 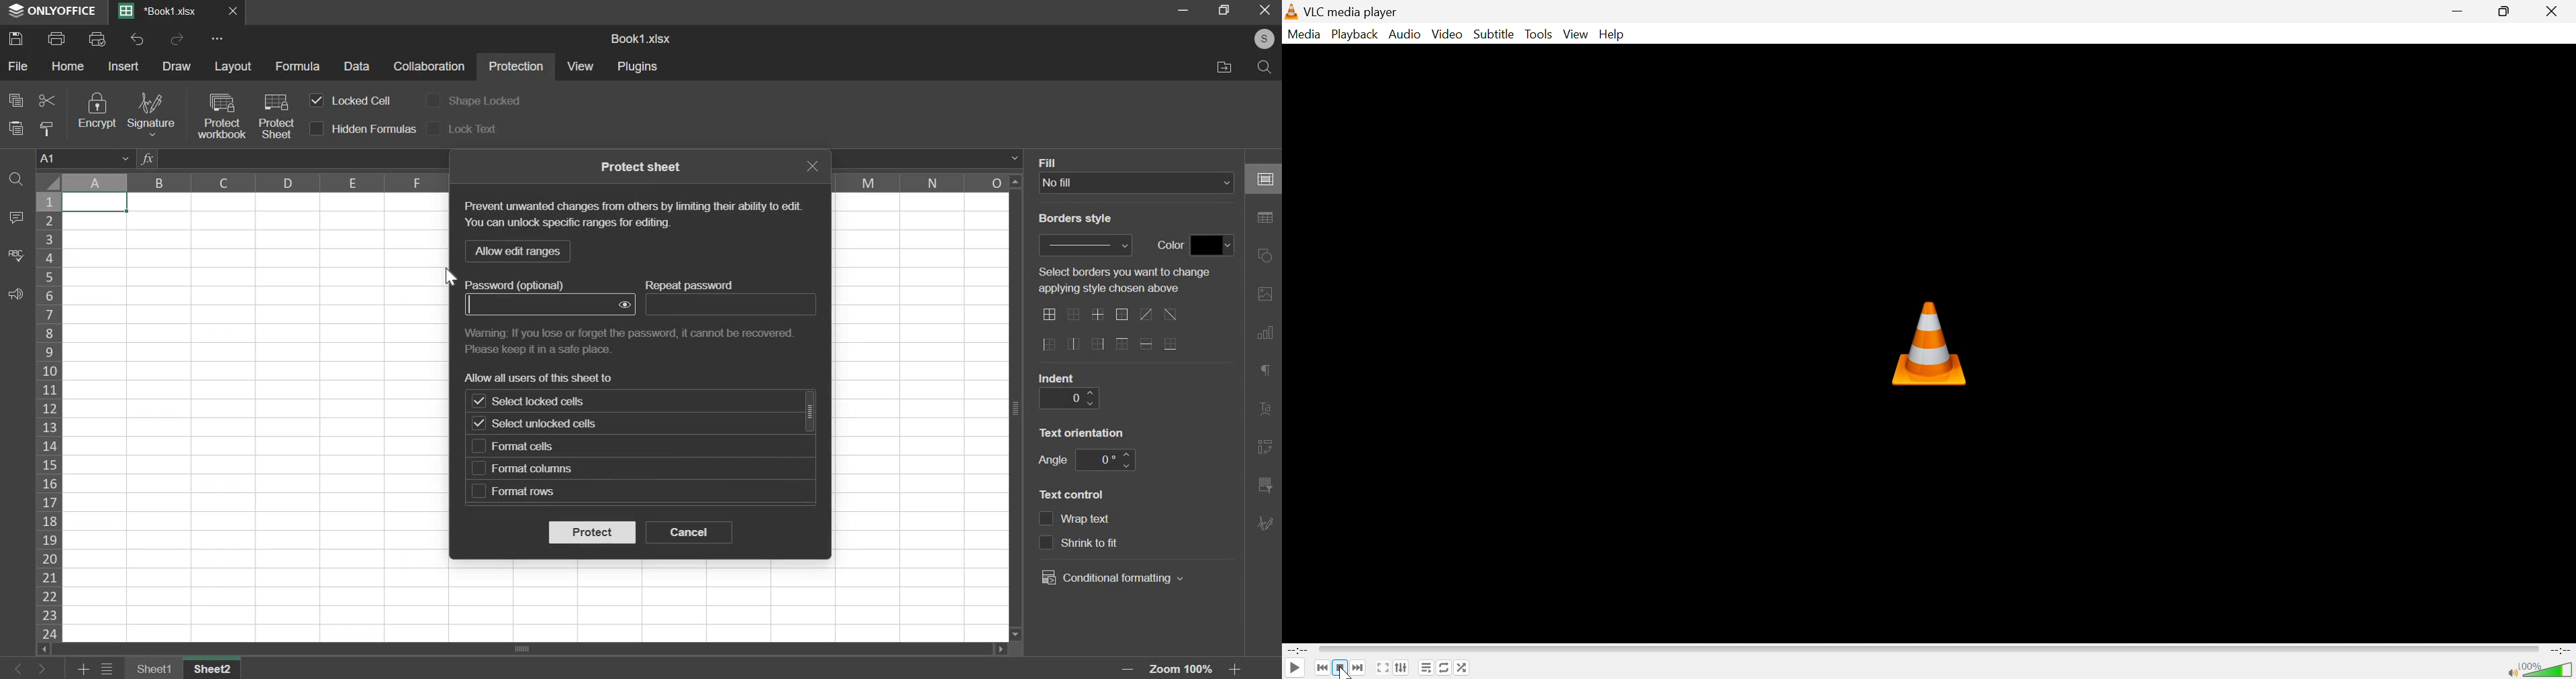 I want to click on checkbox, so click(x=318, y=129).